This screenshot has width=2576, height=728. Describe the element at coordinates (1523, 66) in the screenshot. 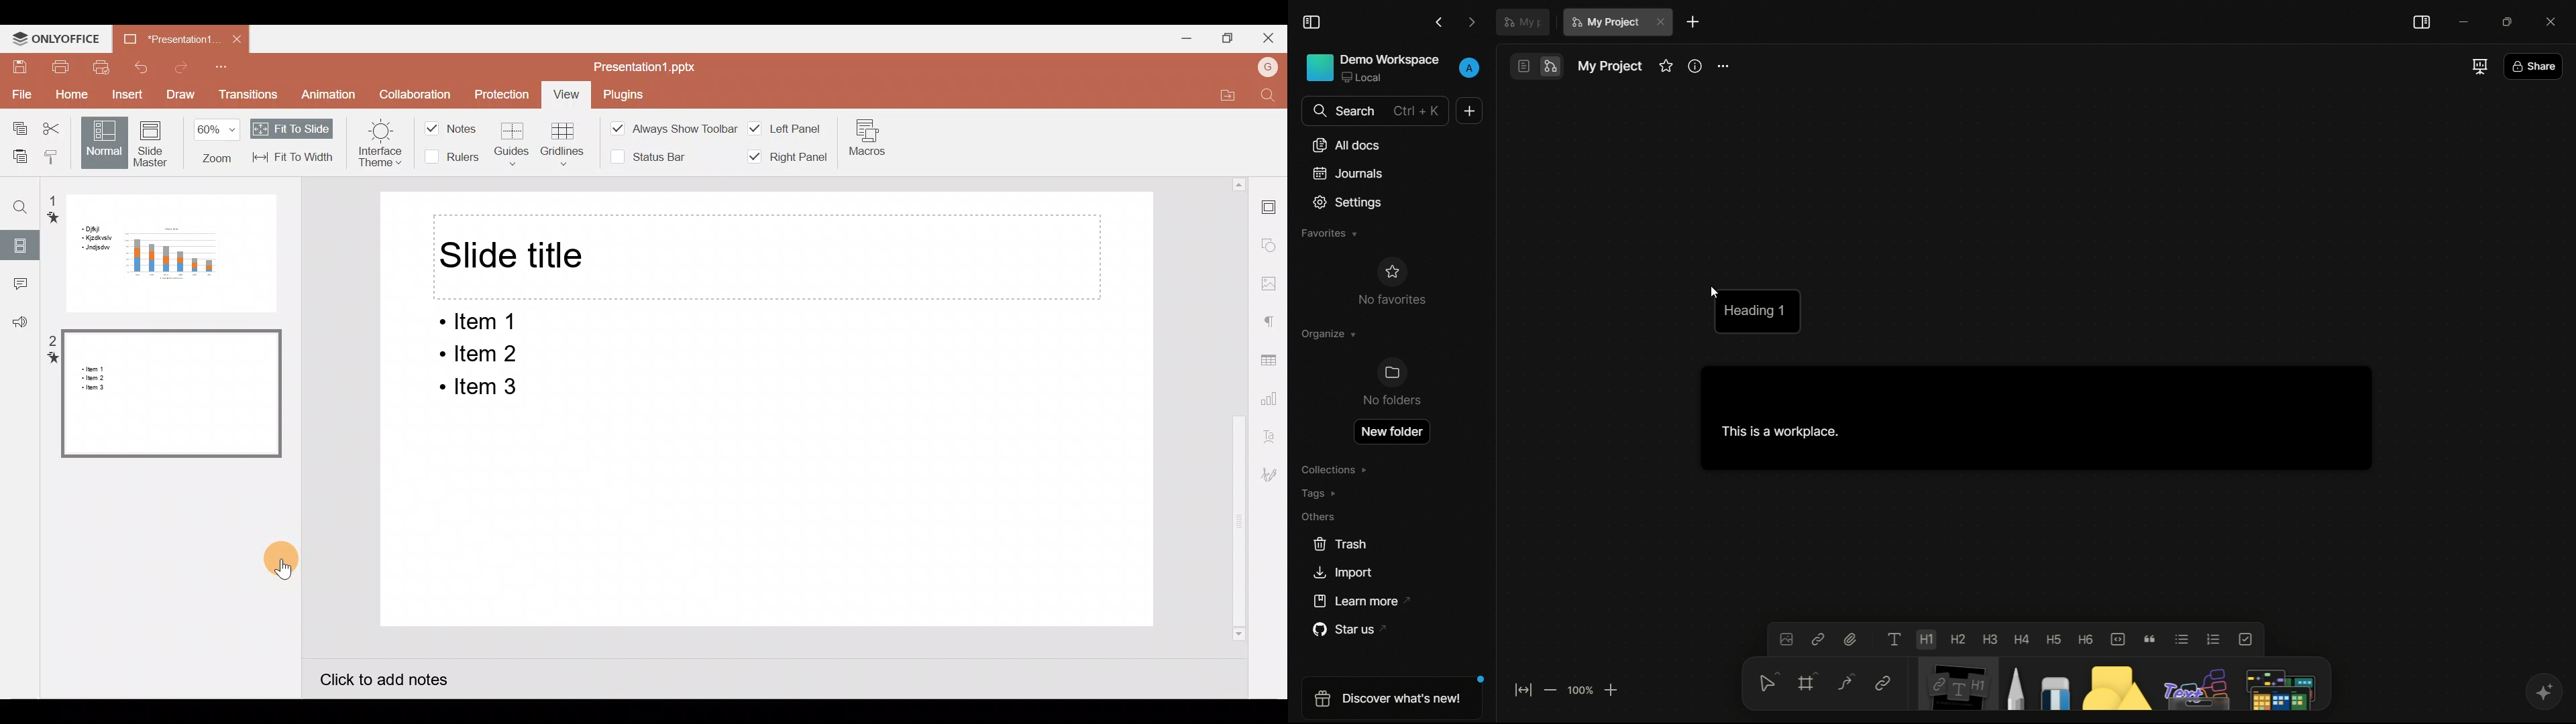

I see `page mode` at that location.